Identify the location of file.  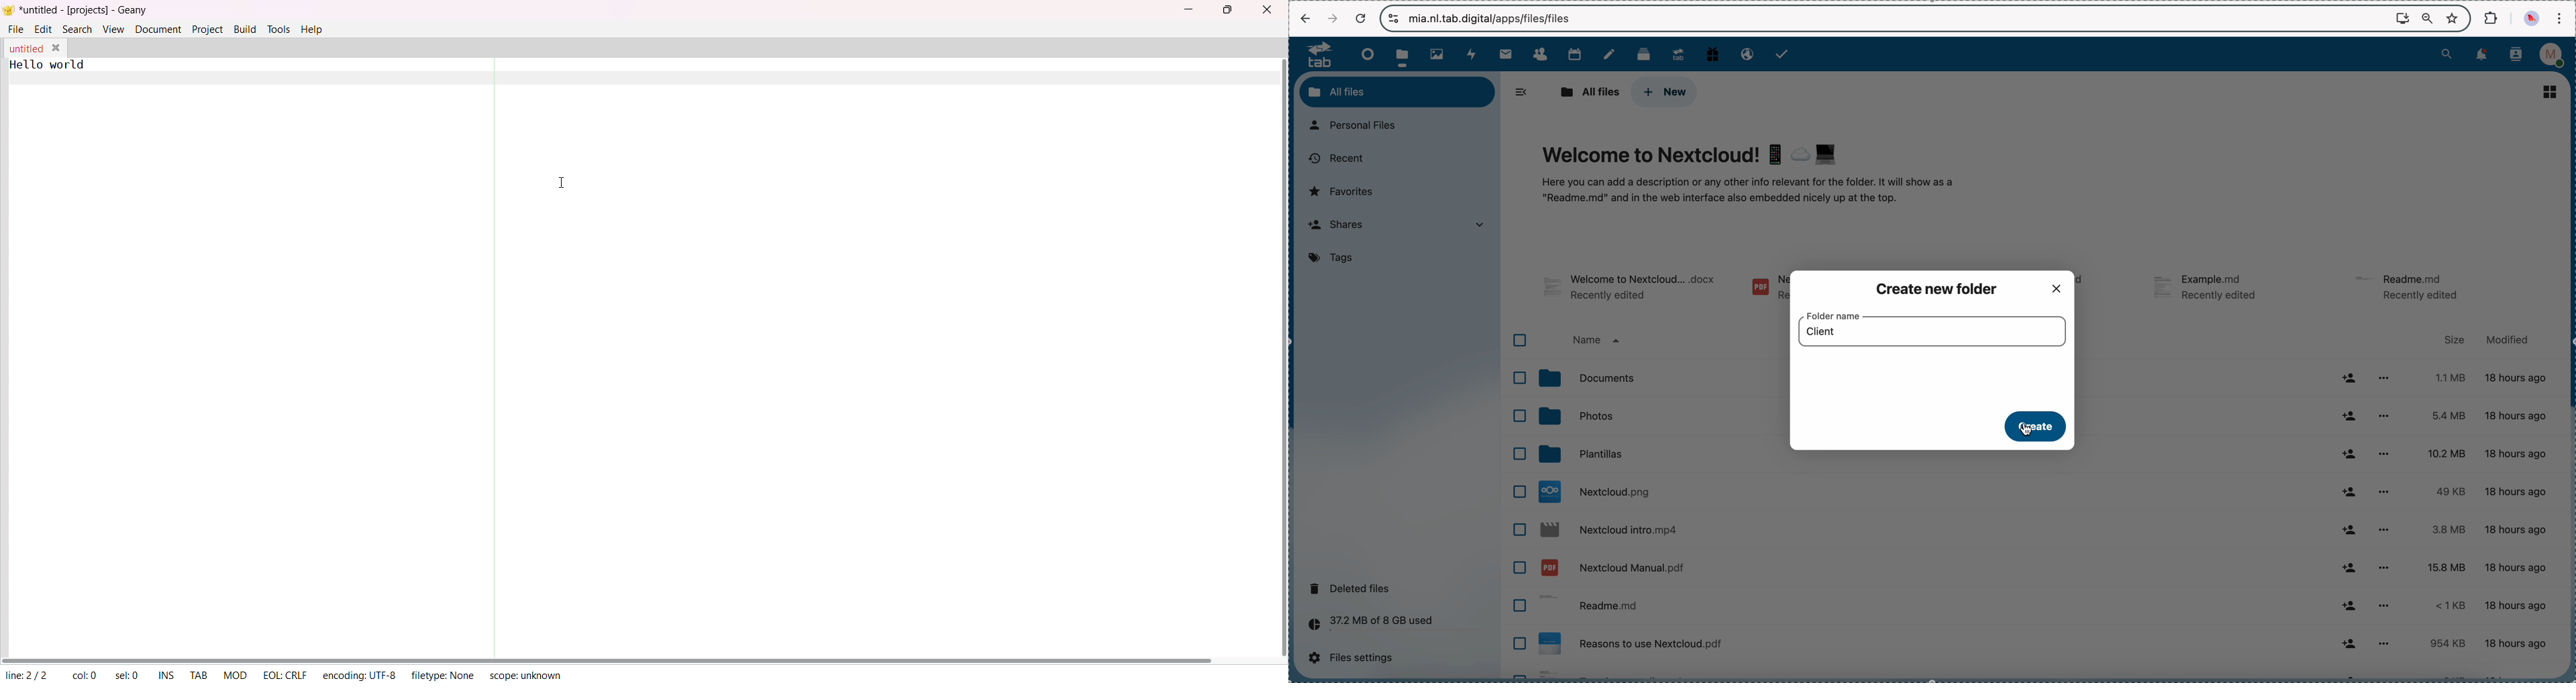
(1928, 568).